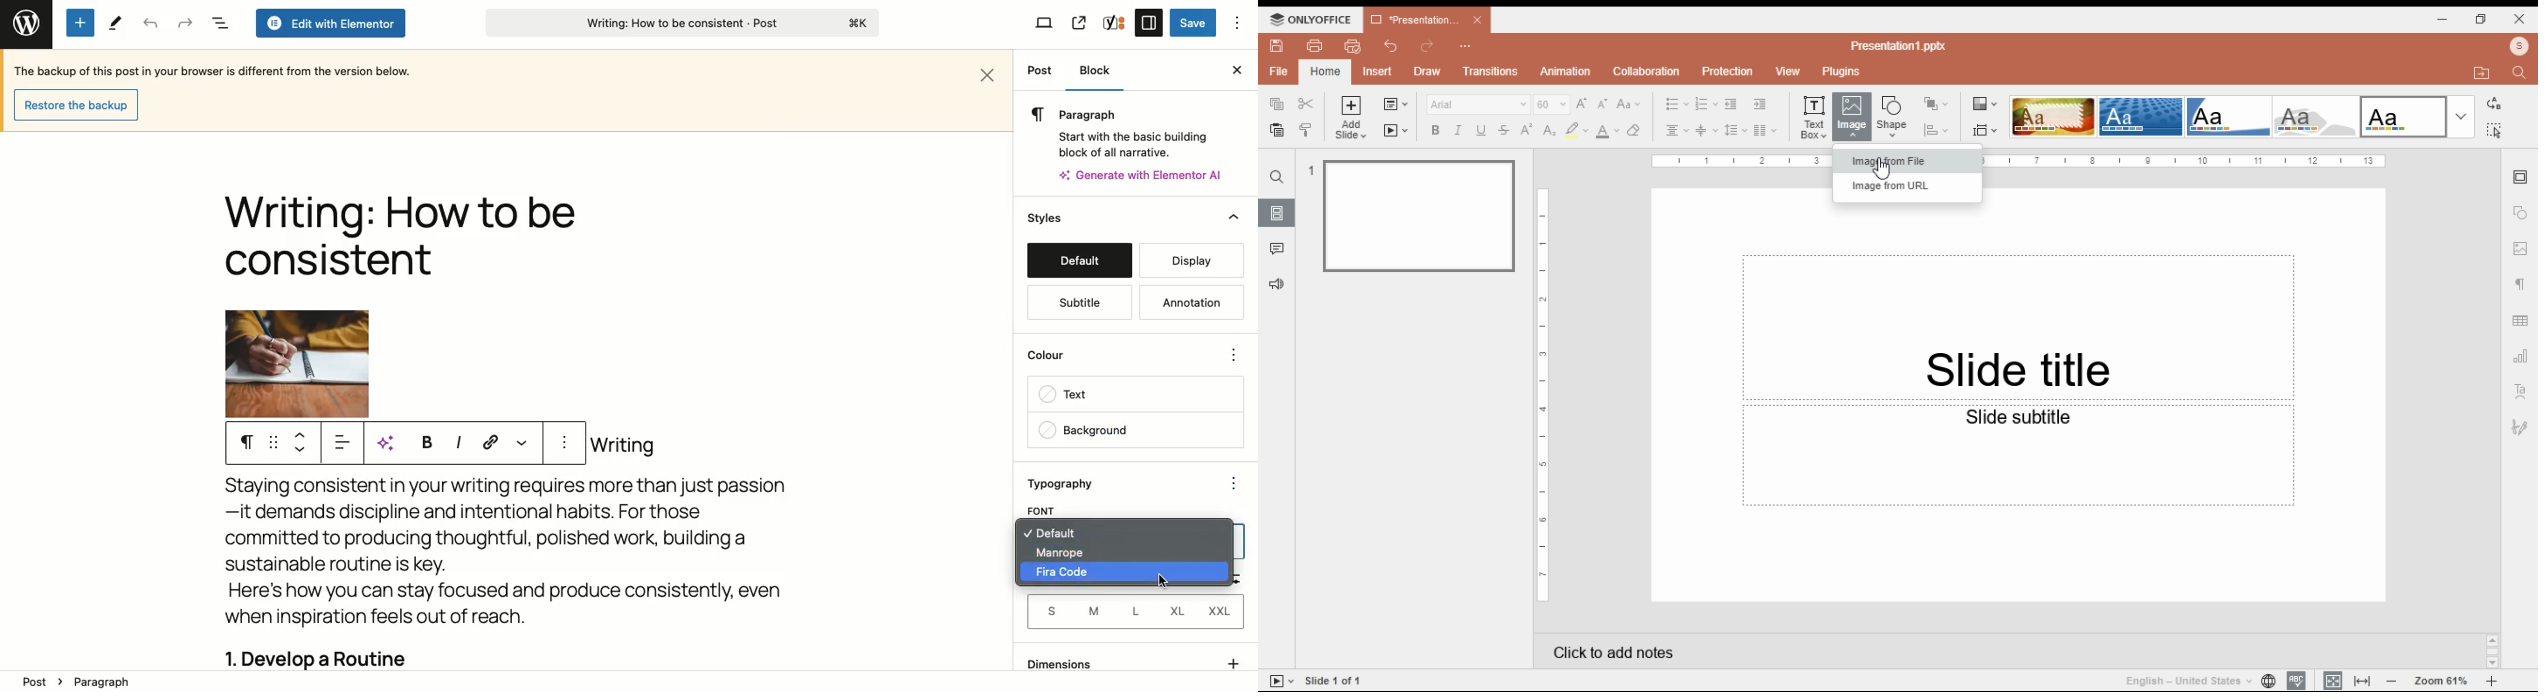 This screenshot has width=2548, height=700. What do you see at coordinates (1852, 117) in the screenshot?
I see `insert image` at bounding box center [1852, 117].